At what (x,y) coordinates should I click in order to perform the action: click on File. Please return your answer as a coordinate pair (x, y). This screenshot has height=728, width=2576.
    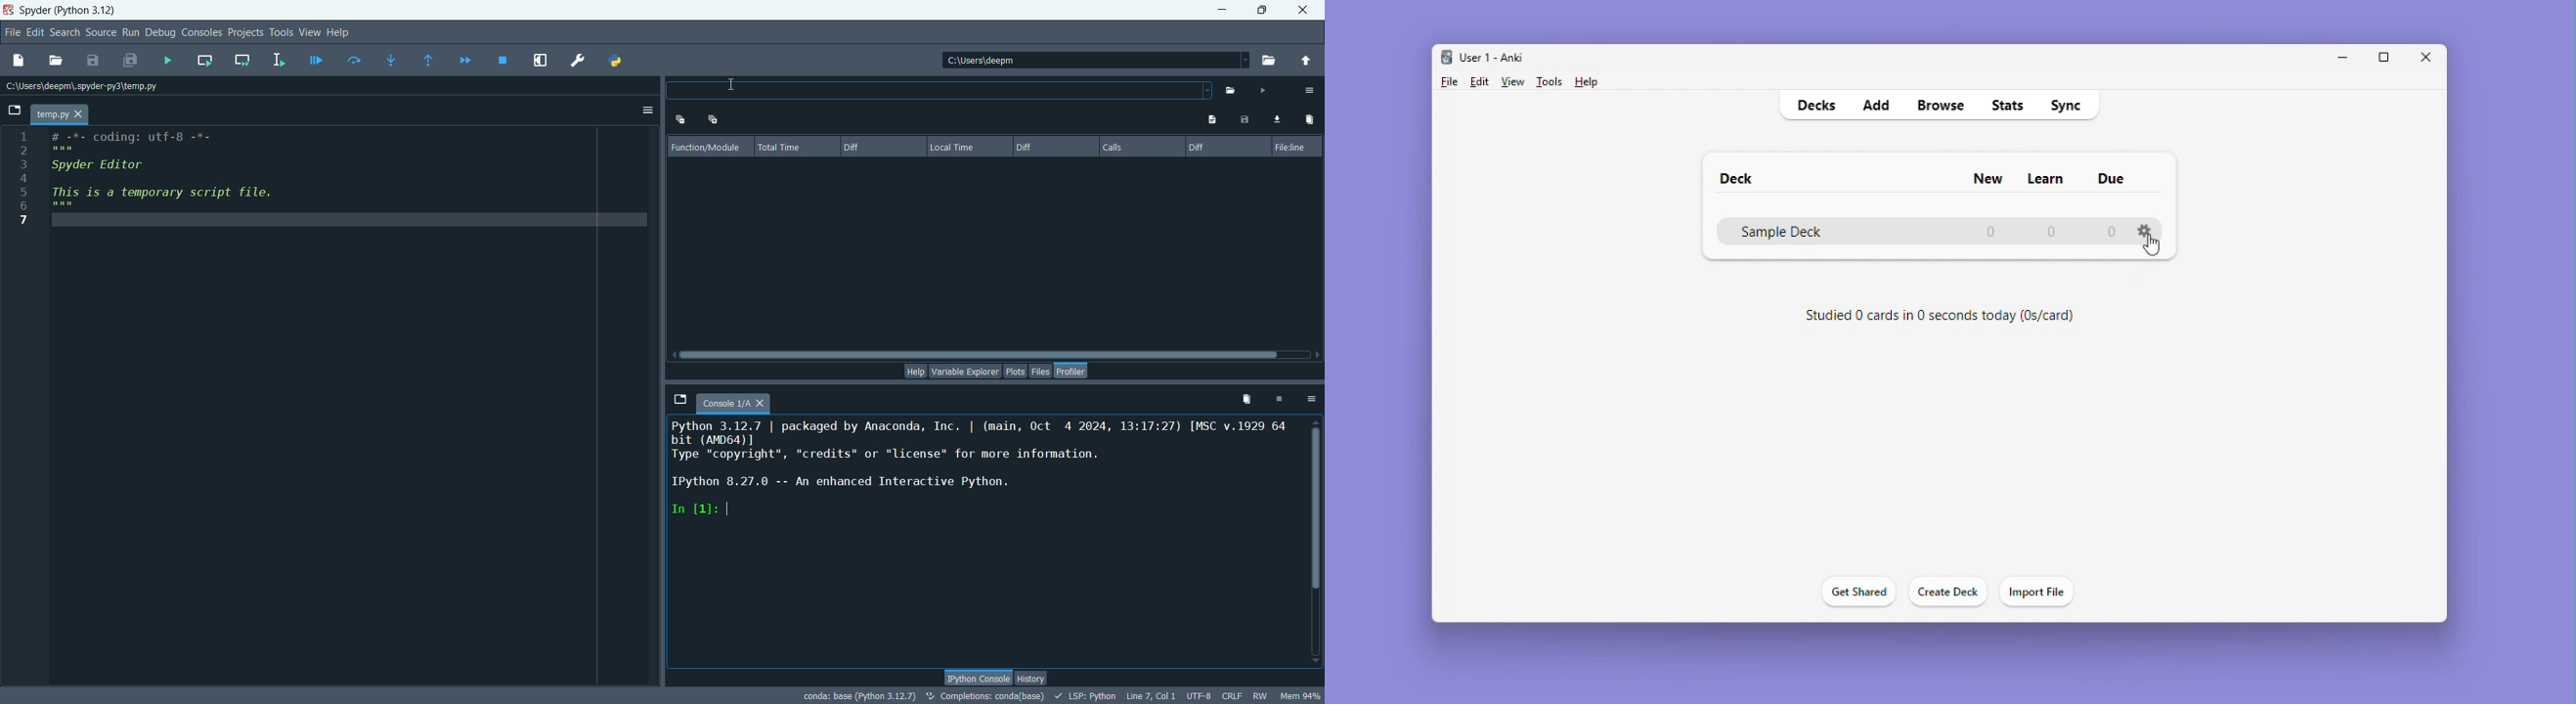
    Looking at the image, I should click on (1449, 82).